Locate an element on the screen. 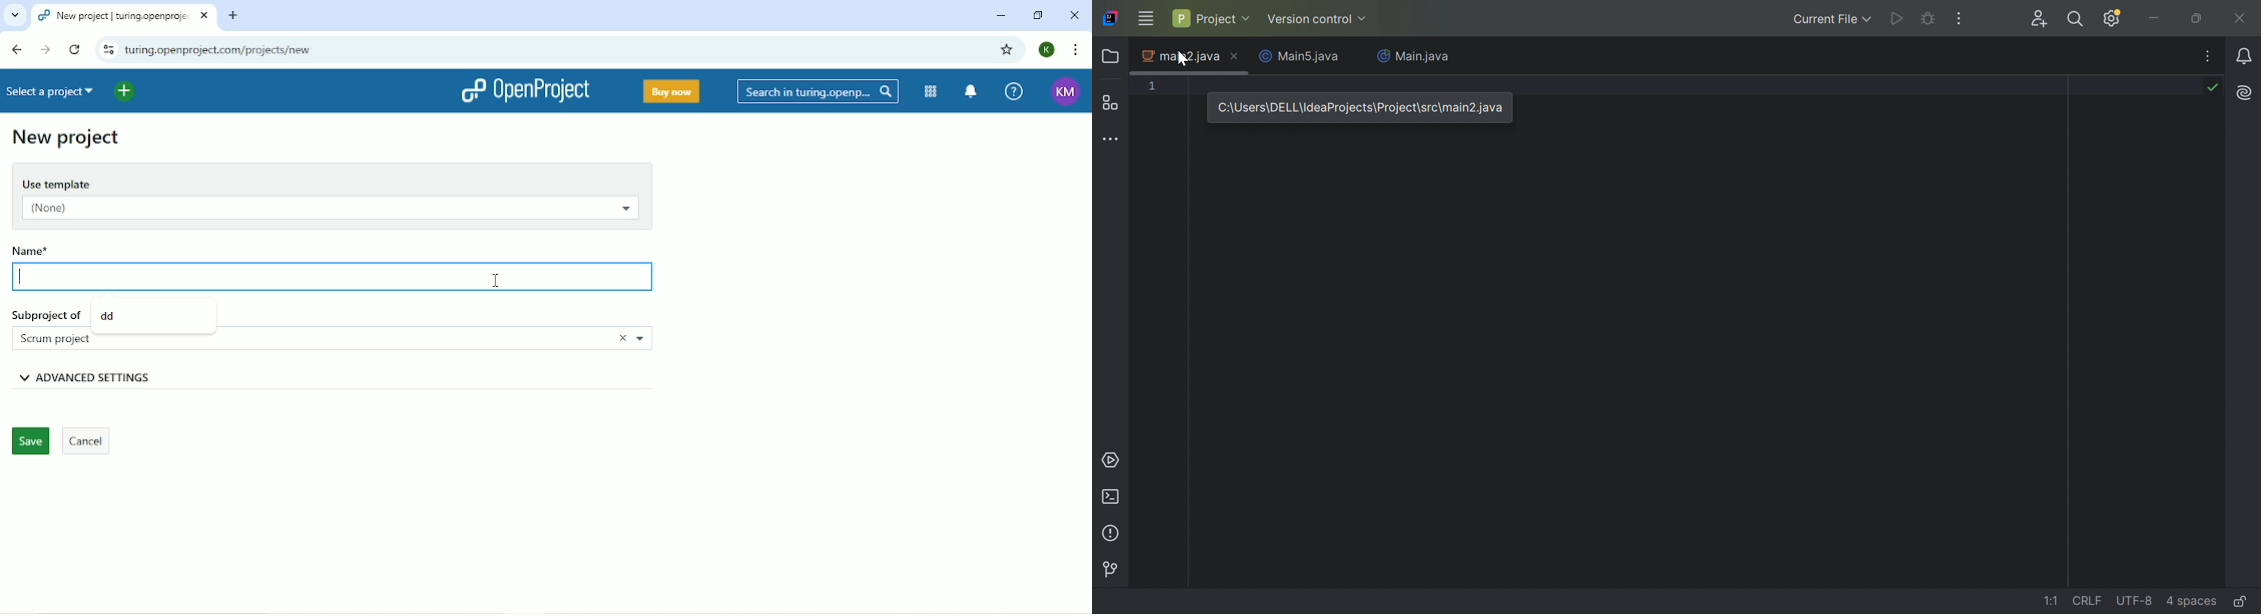 This screenshot has width=2268, height=616. Reload this page is located at coordinates (74, 49).